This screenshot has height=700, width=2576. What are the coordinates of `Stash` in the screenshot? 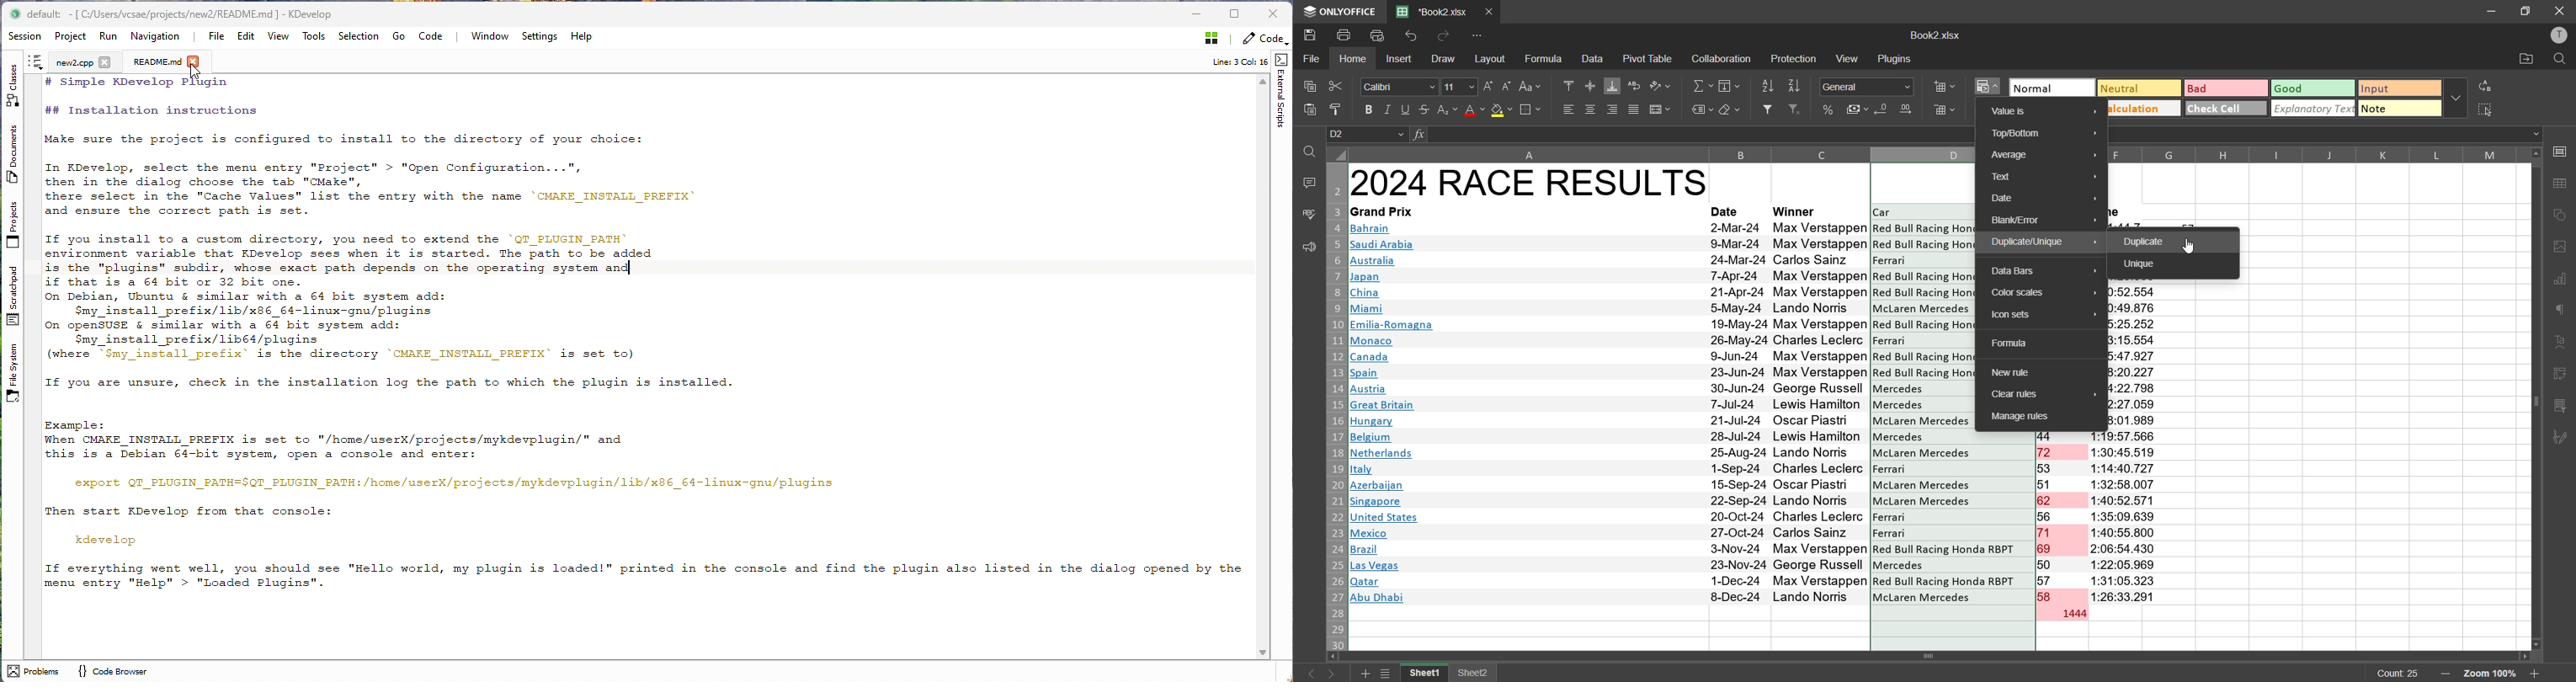 It's located at (1212, 39).